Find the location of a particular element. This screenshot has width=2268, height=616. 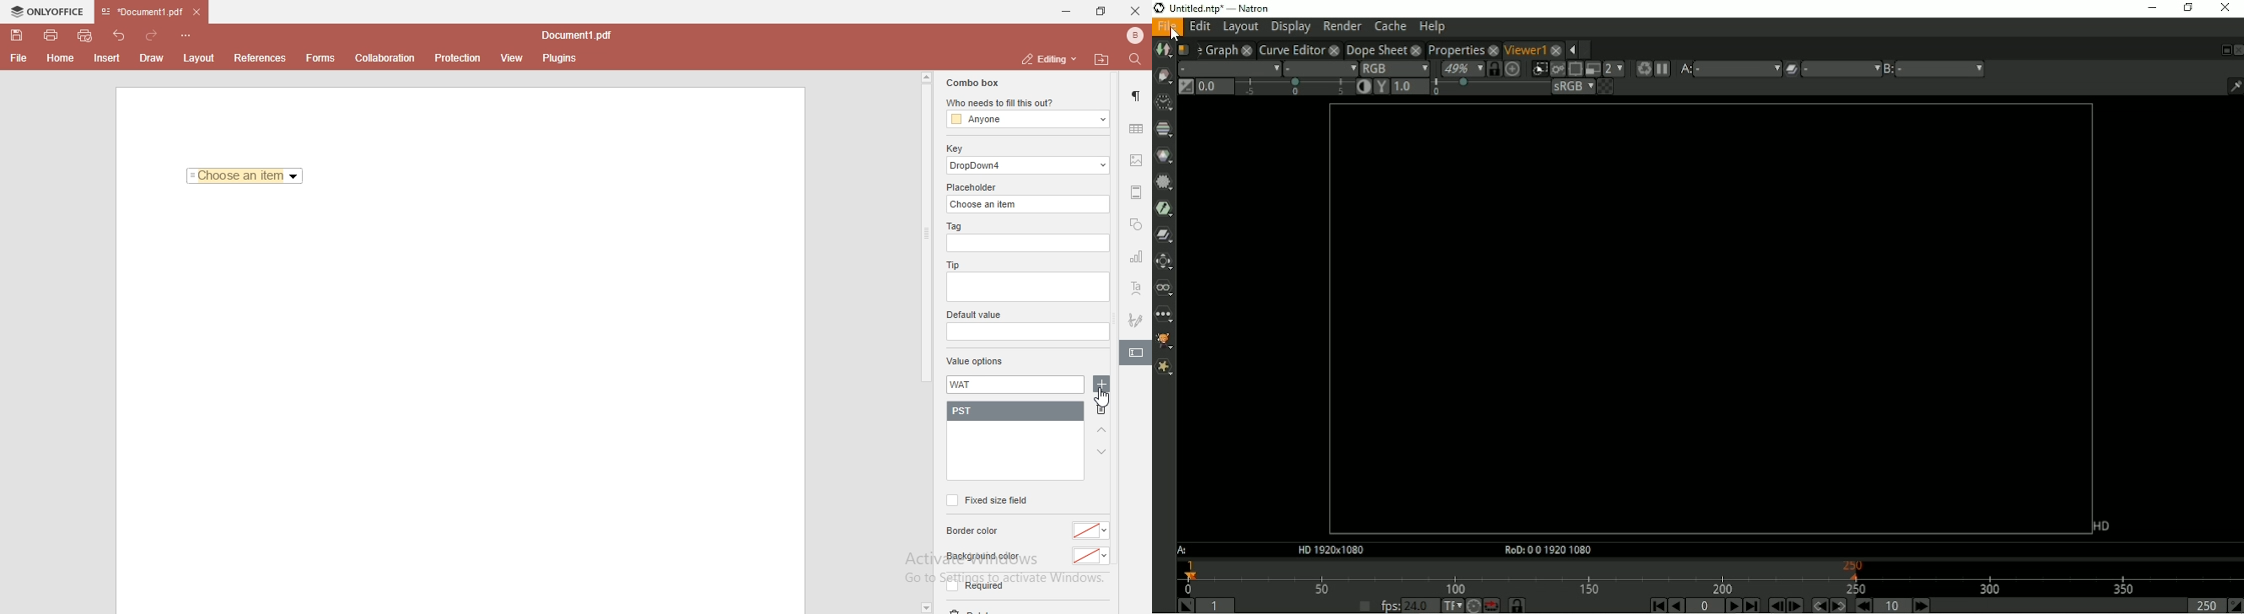

image is located at coordinates (1138, 162).